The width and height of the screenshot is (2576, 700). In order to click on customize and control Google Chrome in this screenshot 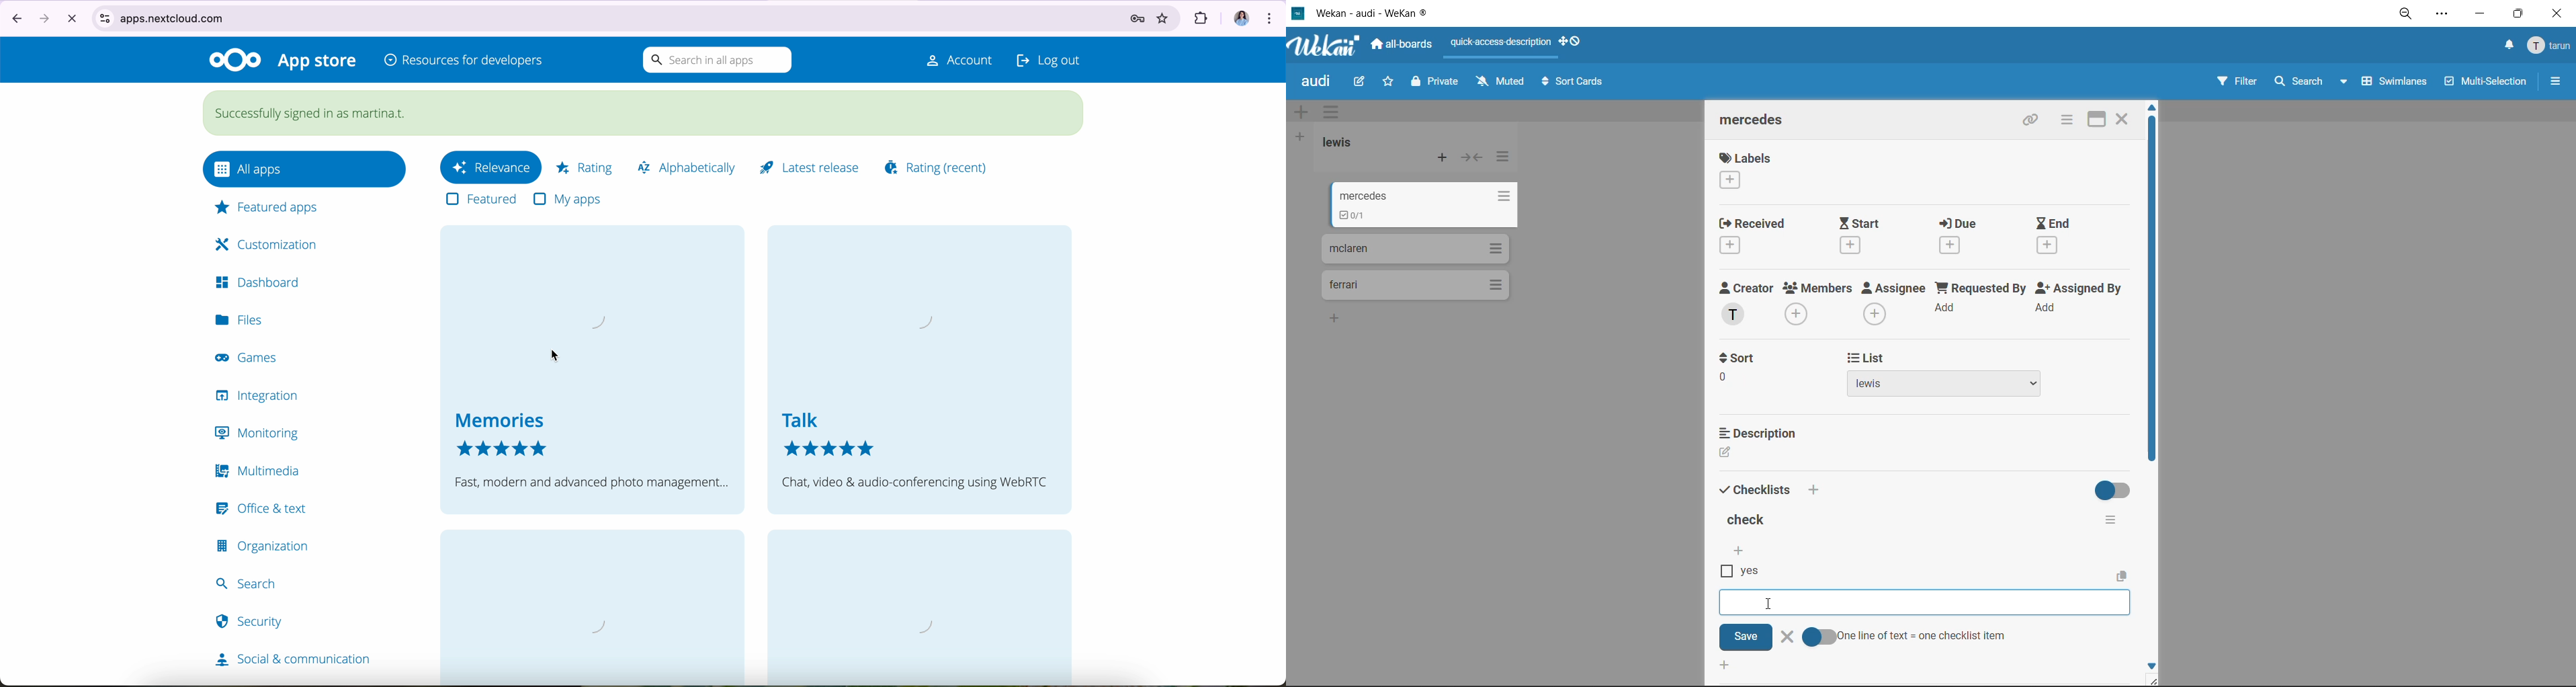, I will do `click(1273, 17)`.